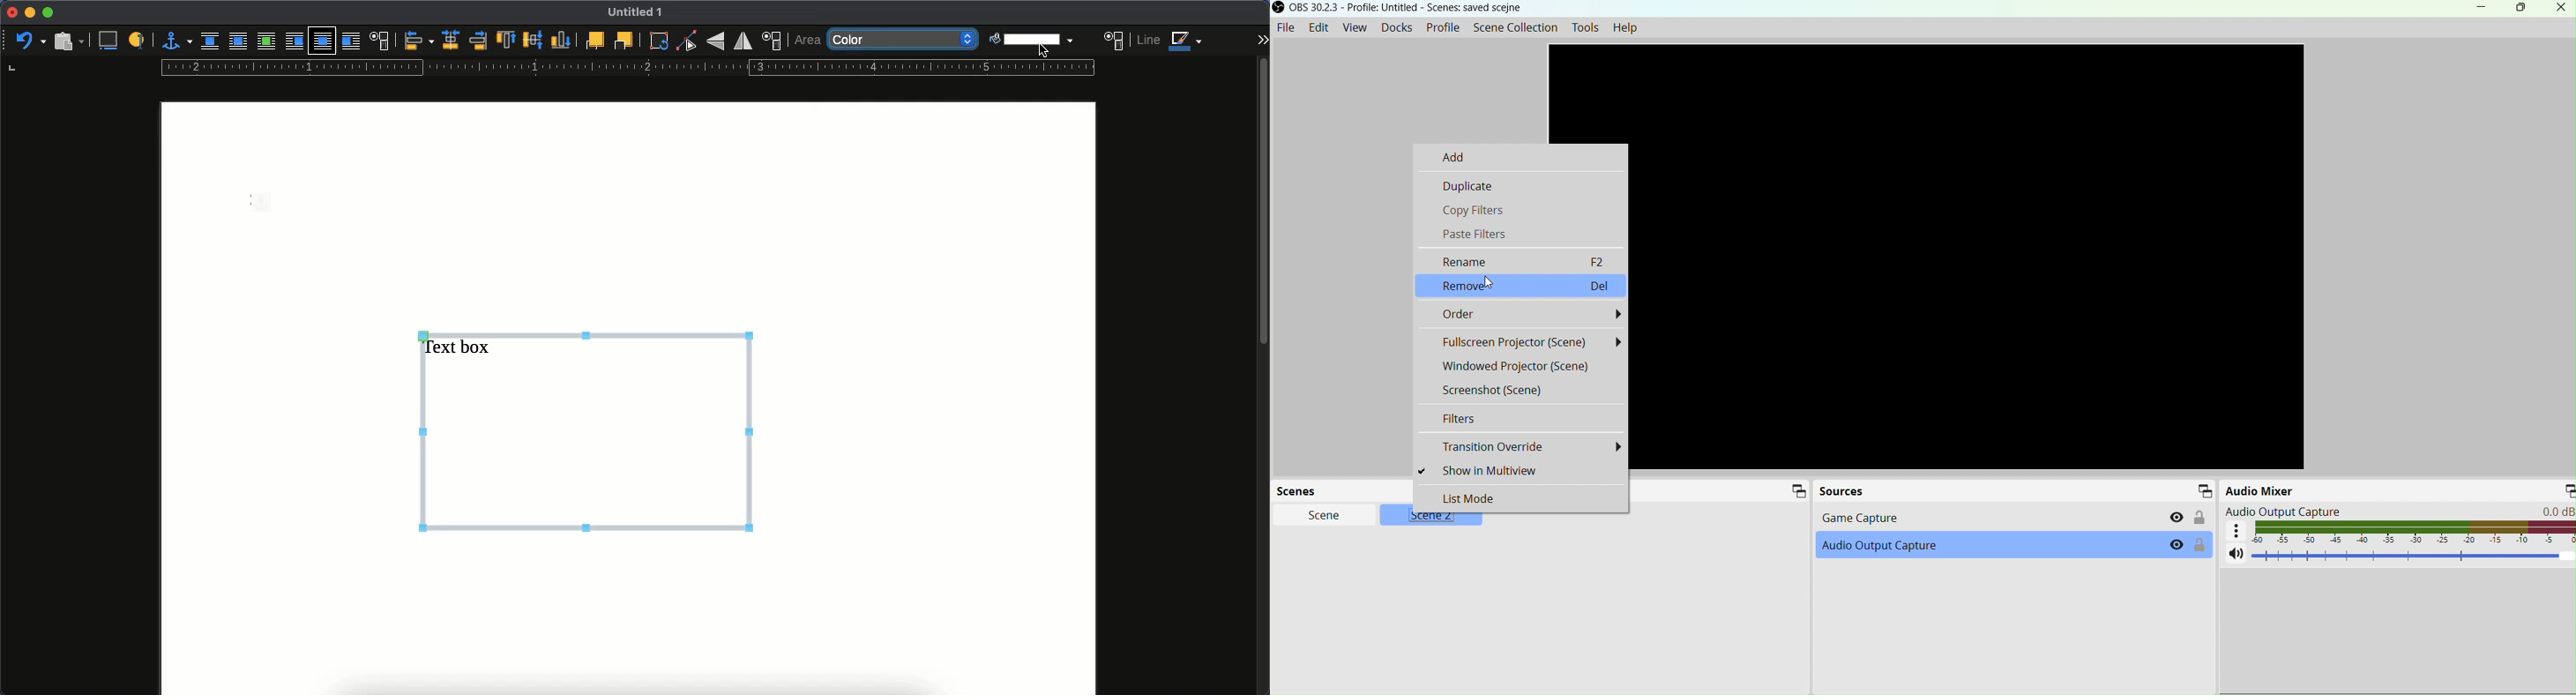 The width and height of the screenshot is (2576, 700). I want to click on Rename, so click(1522, 261).